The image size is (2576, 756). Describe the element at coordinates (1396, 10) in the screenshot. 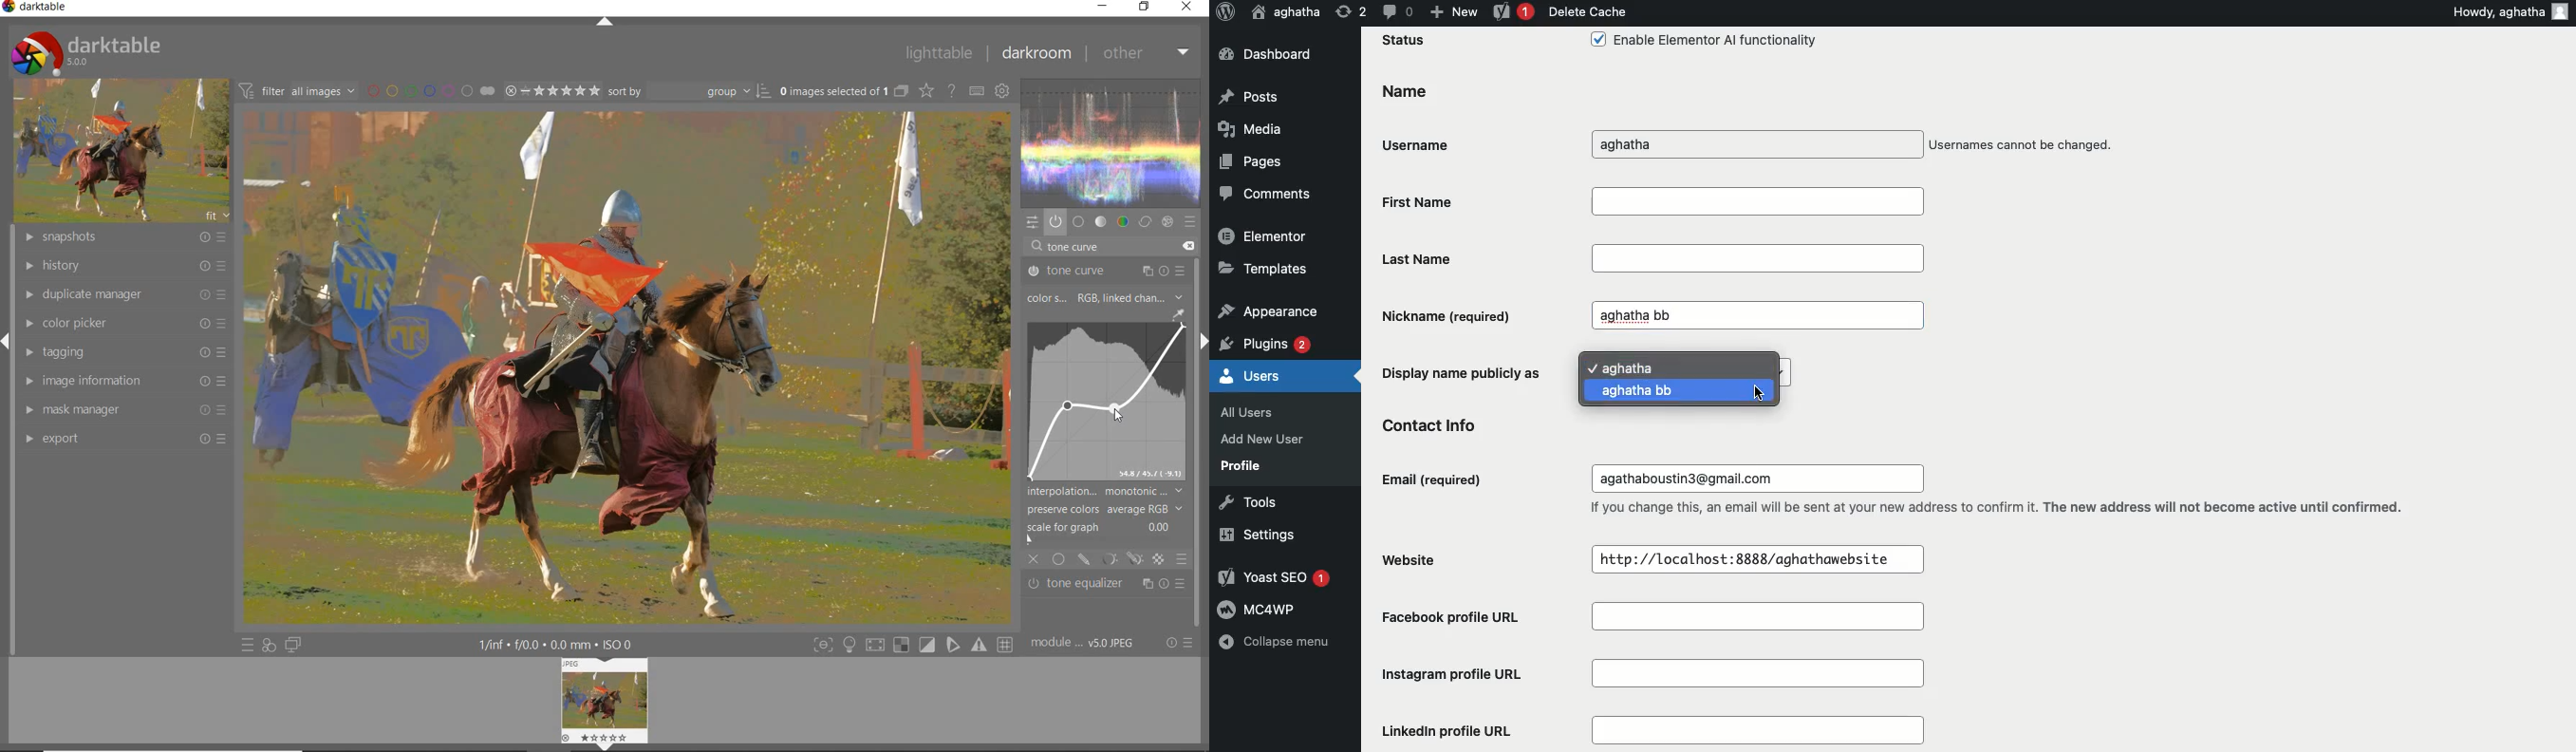

I see `Comment` at that location.